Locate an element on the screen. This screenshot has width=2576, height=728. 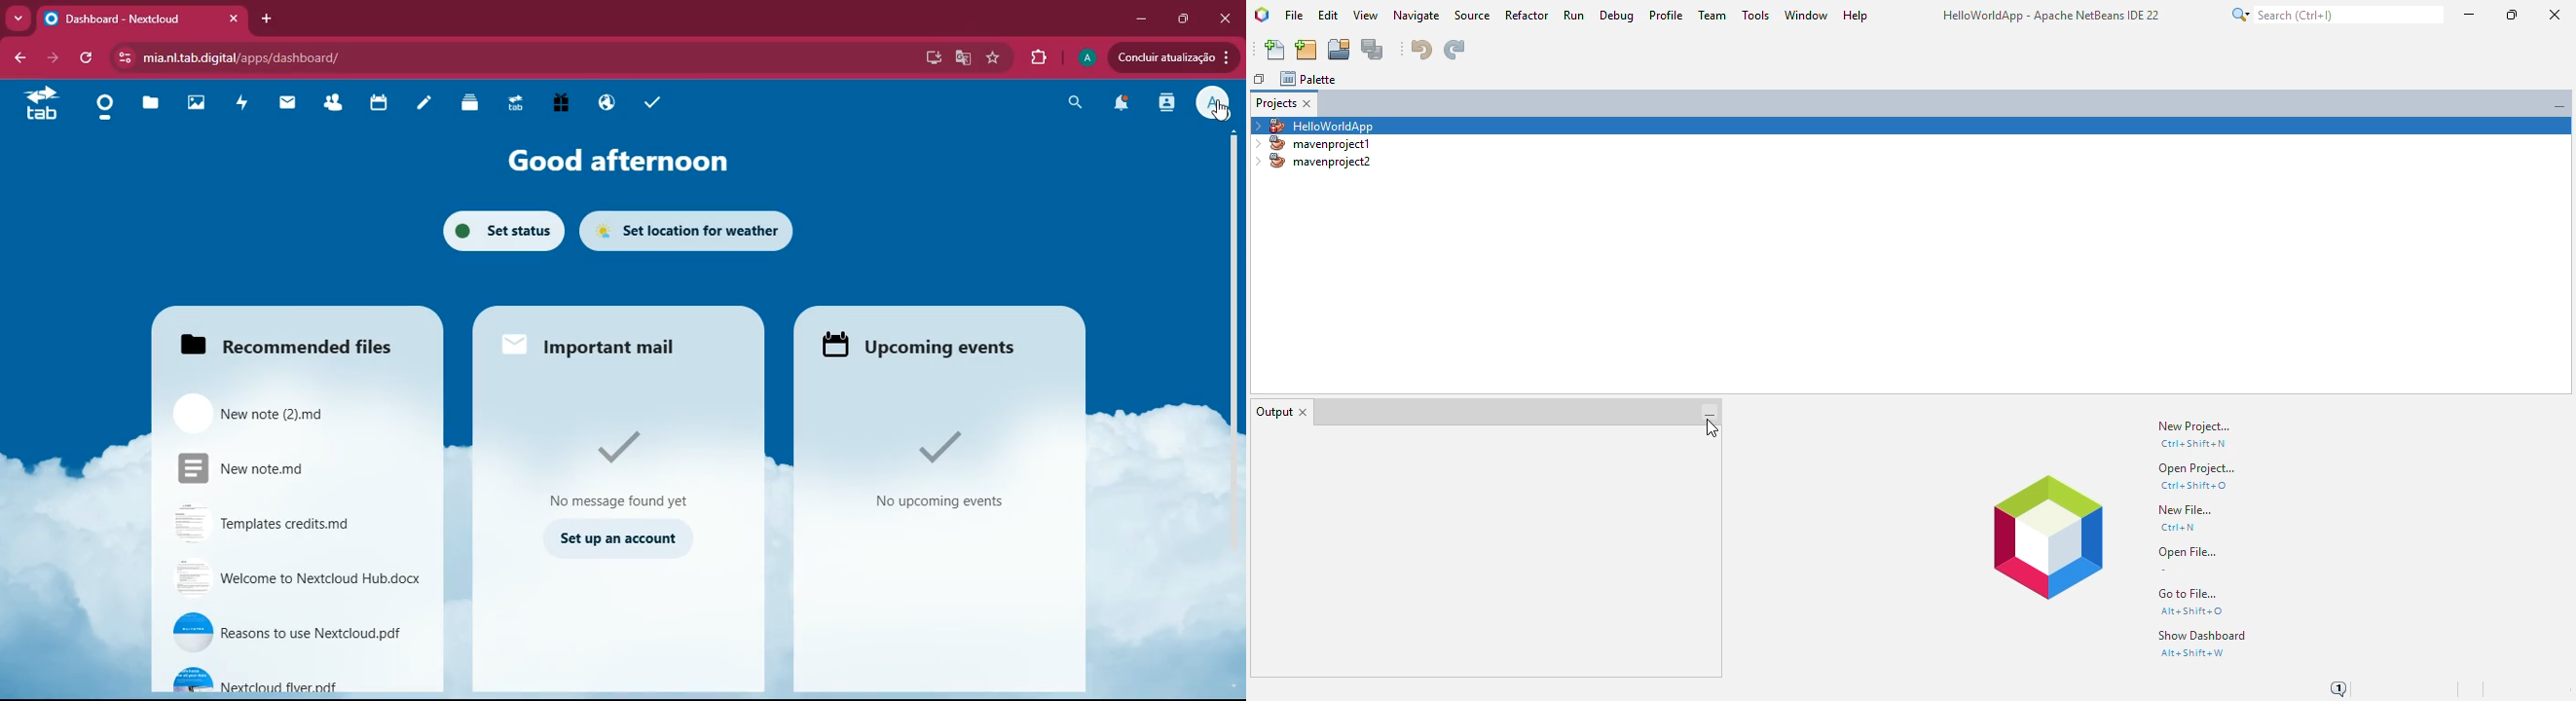
home is located at coordinates (101, 111).